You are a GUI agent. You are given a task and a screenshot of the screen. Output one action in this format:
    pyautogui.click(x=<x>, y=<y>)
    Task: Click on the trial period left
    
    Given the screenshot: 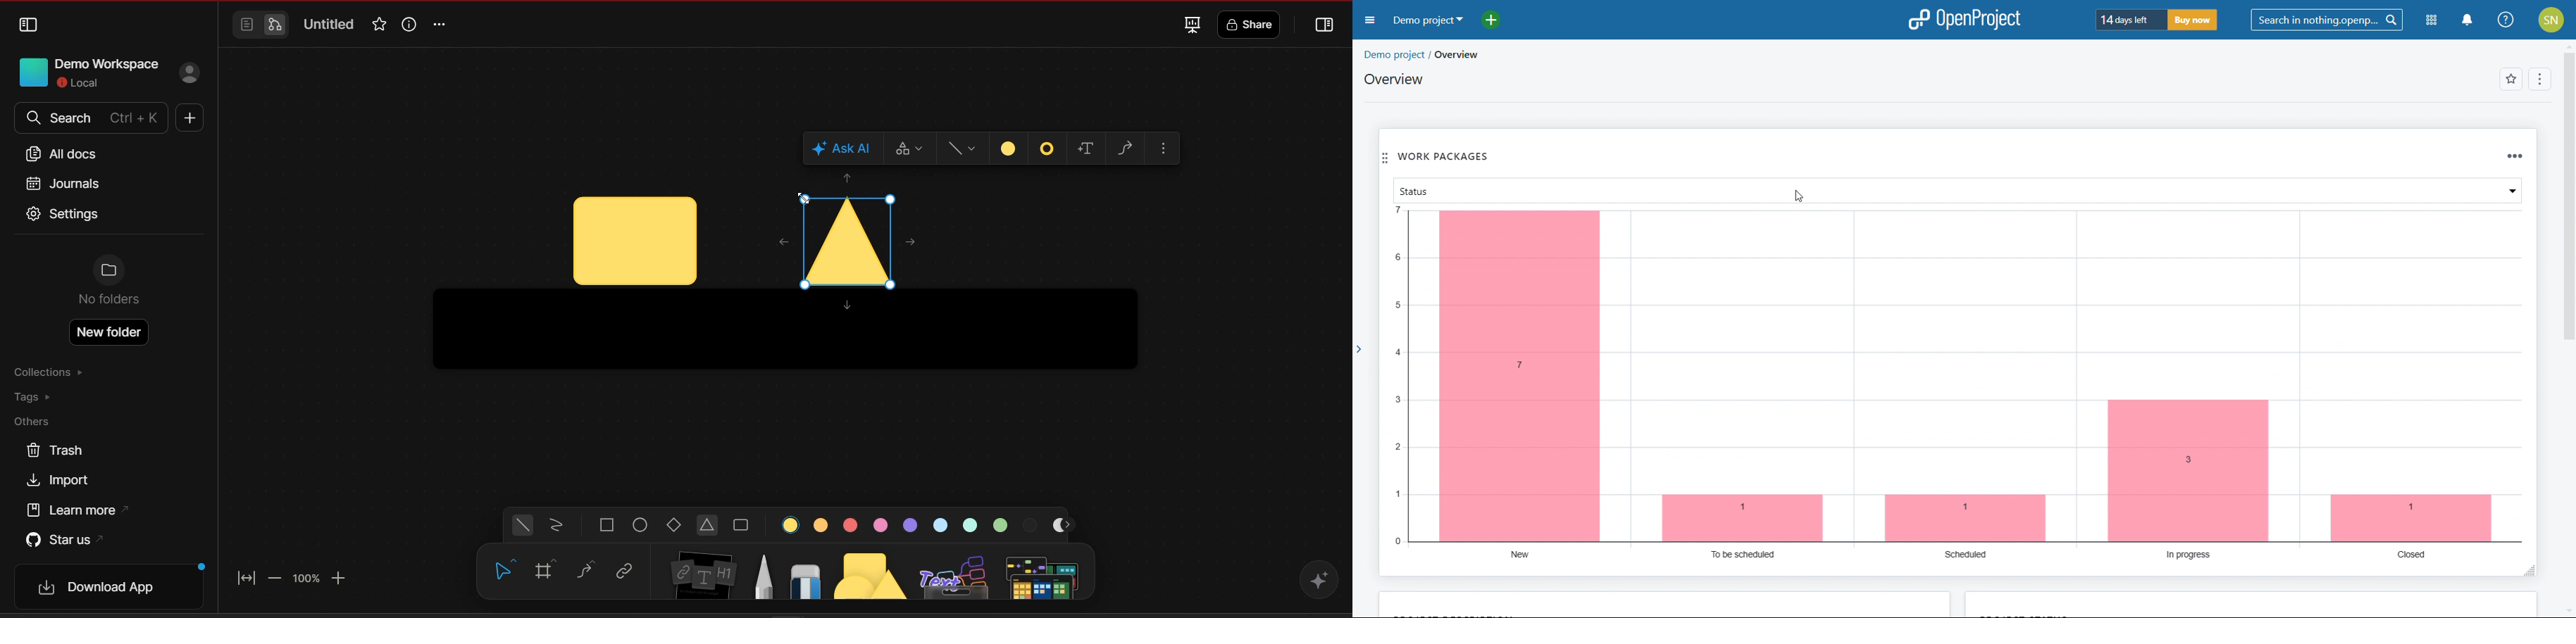 What is the action you would take?
    pyautogui.click(x=2130, y=19)
    